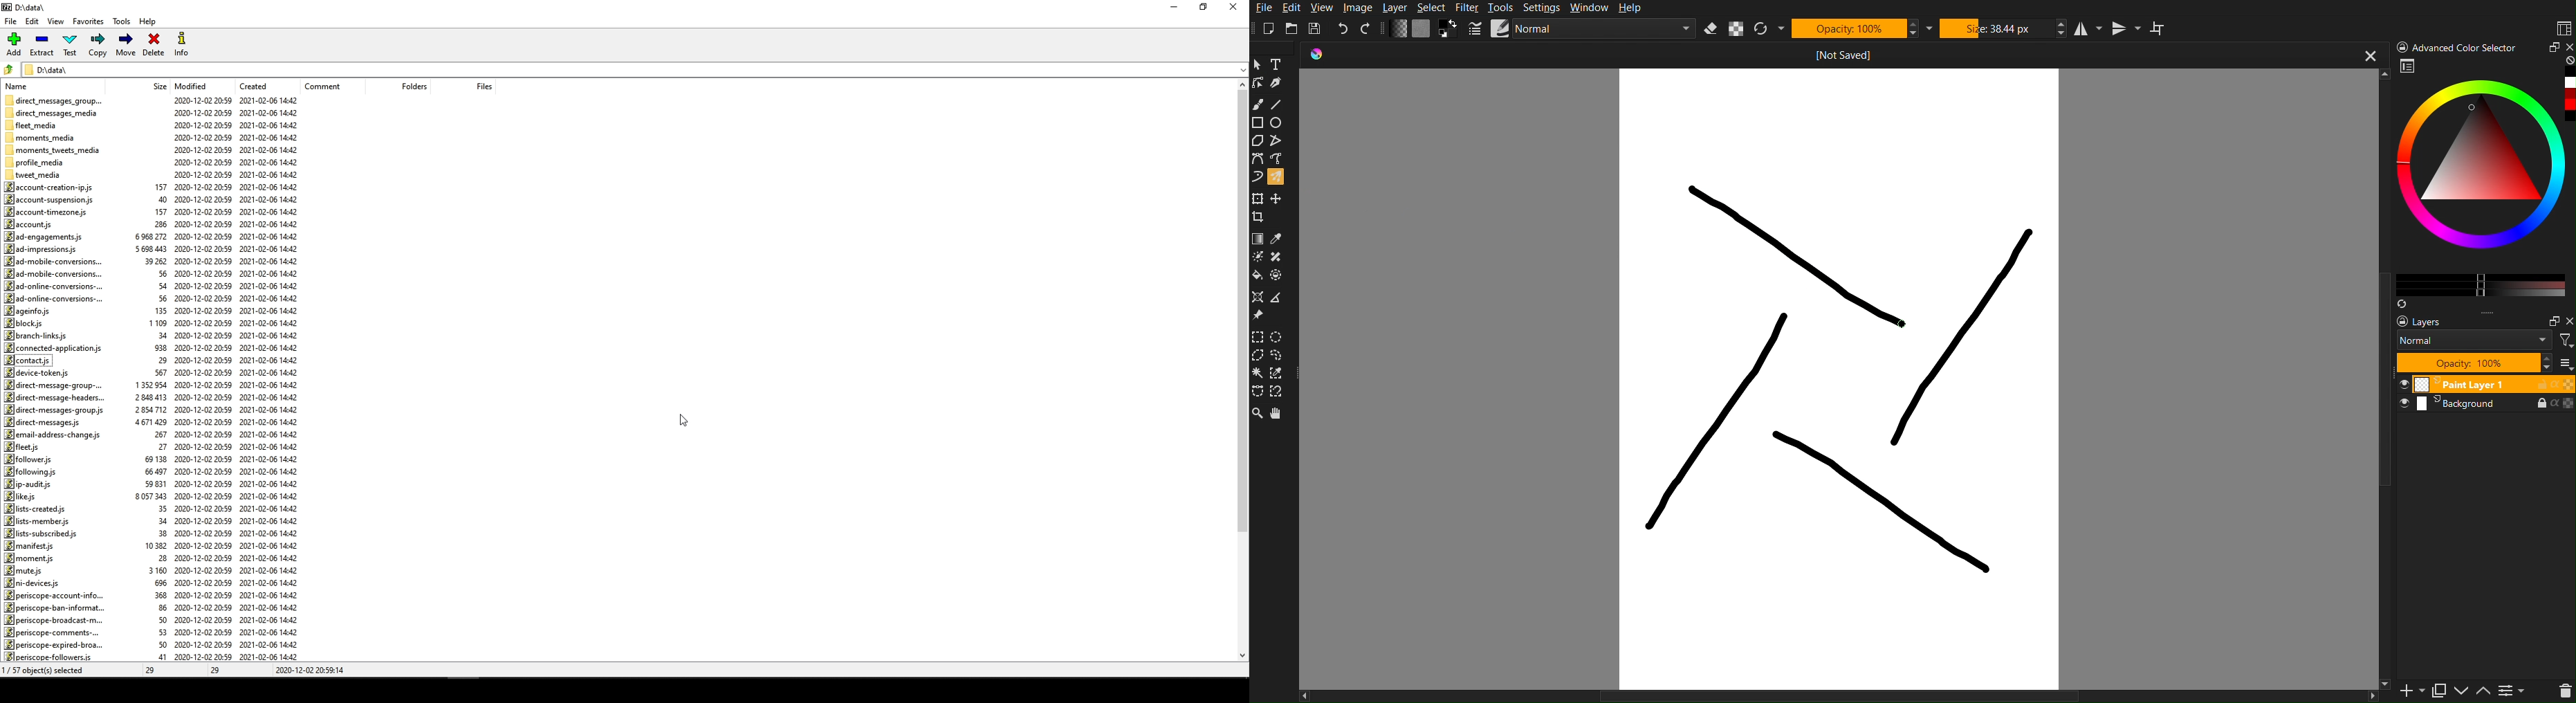  I want to click on Colorise Mask, so click(1258, 257).